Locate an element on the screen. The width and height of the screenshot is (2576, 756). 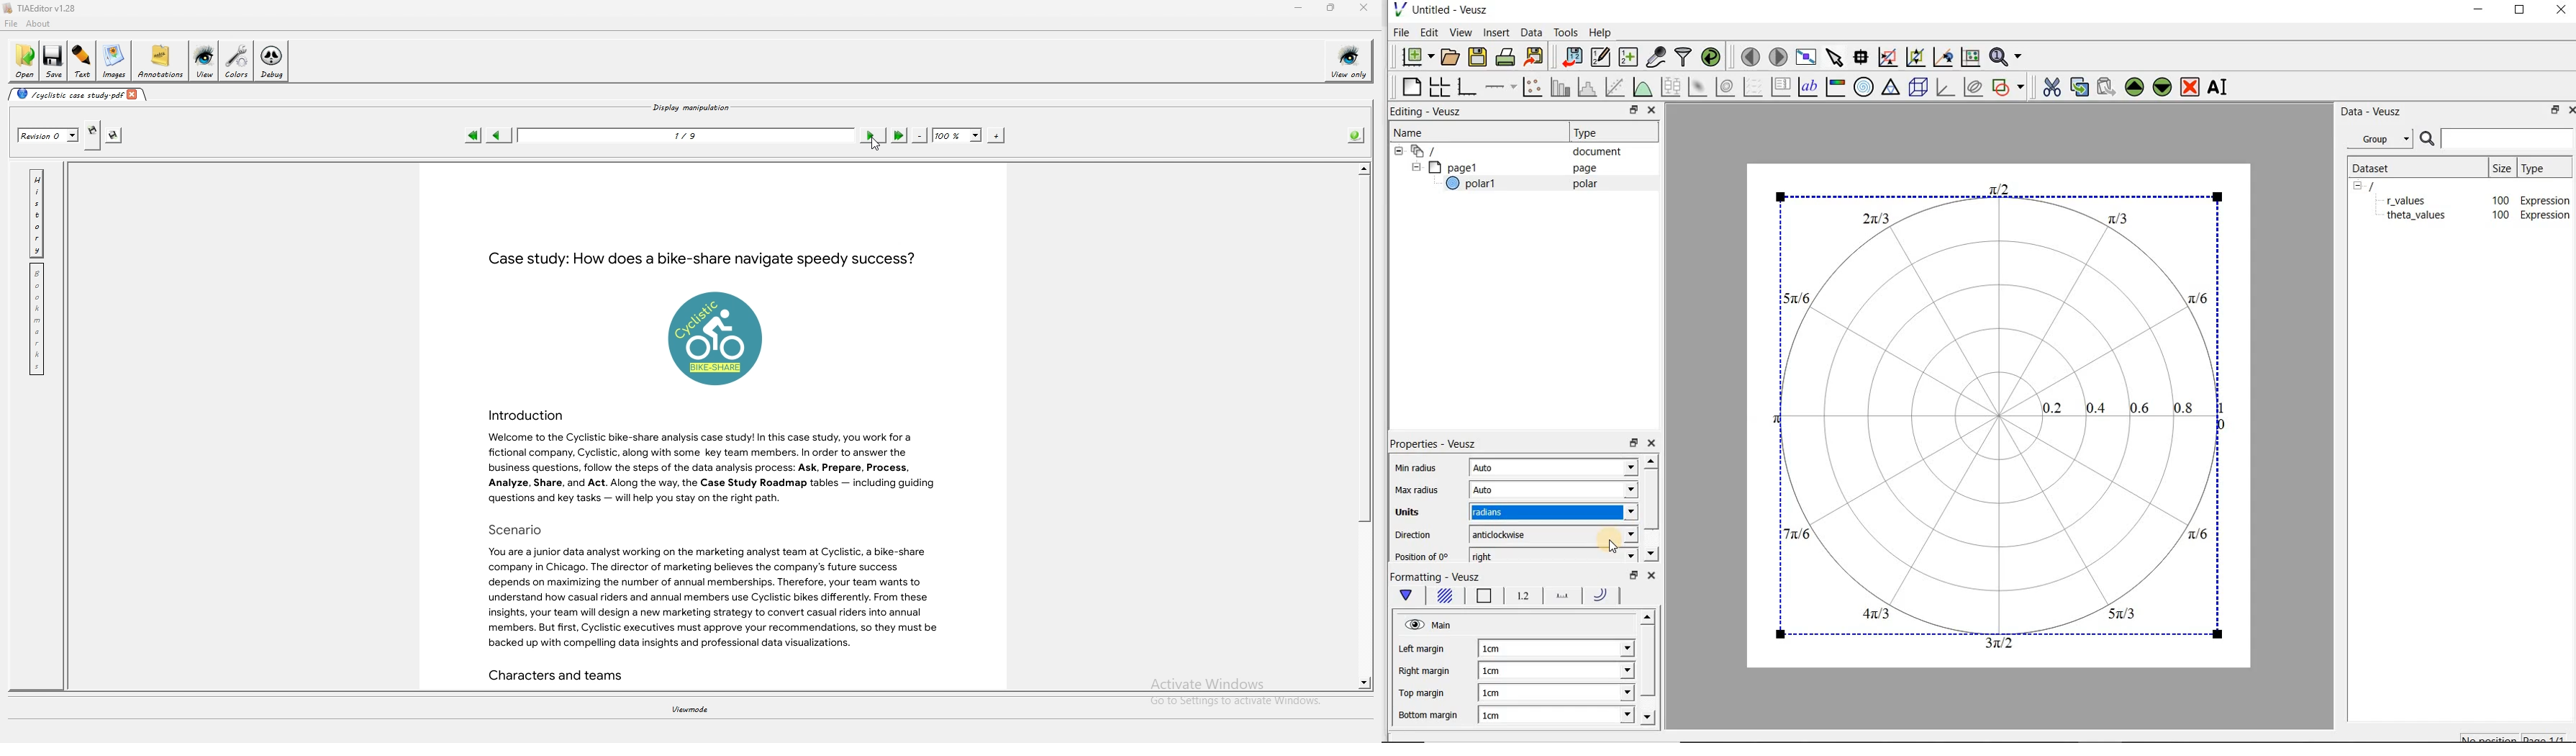
Max radius is located at coordinates (1415, 489).